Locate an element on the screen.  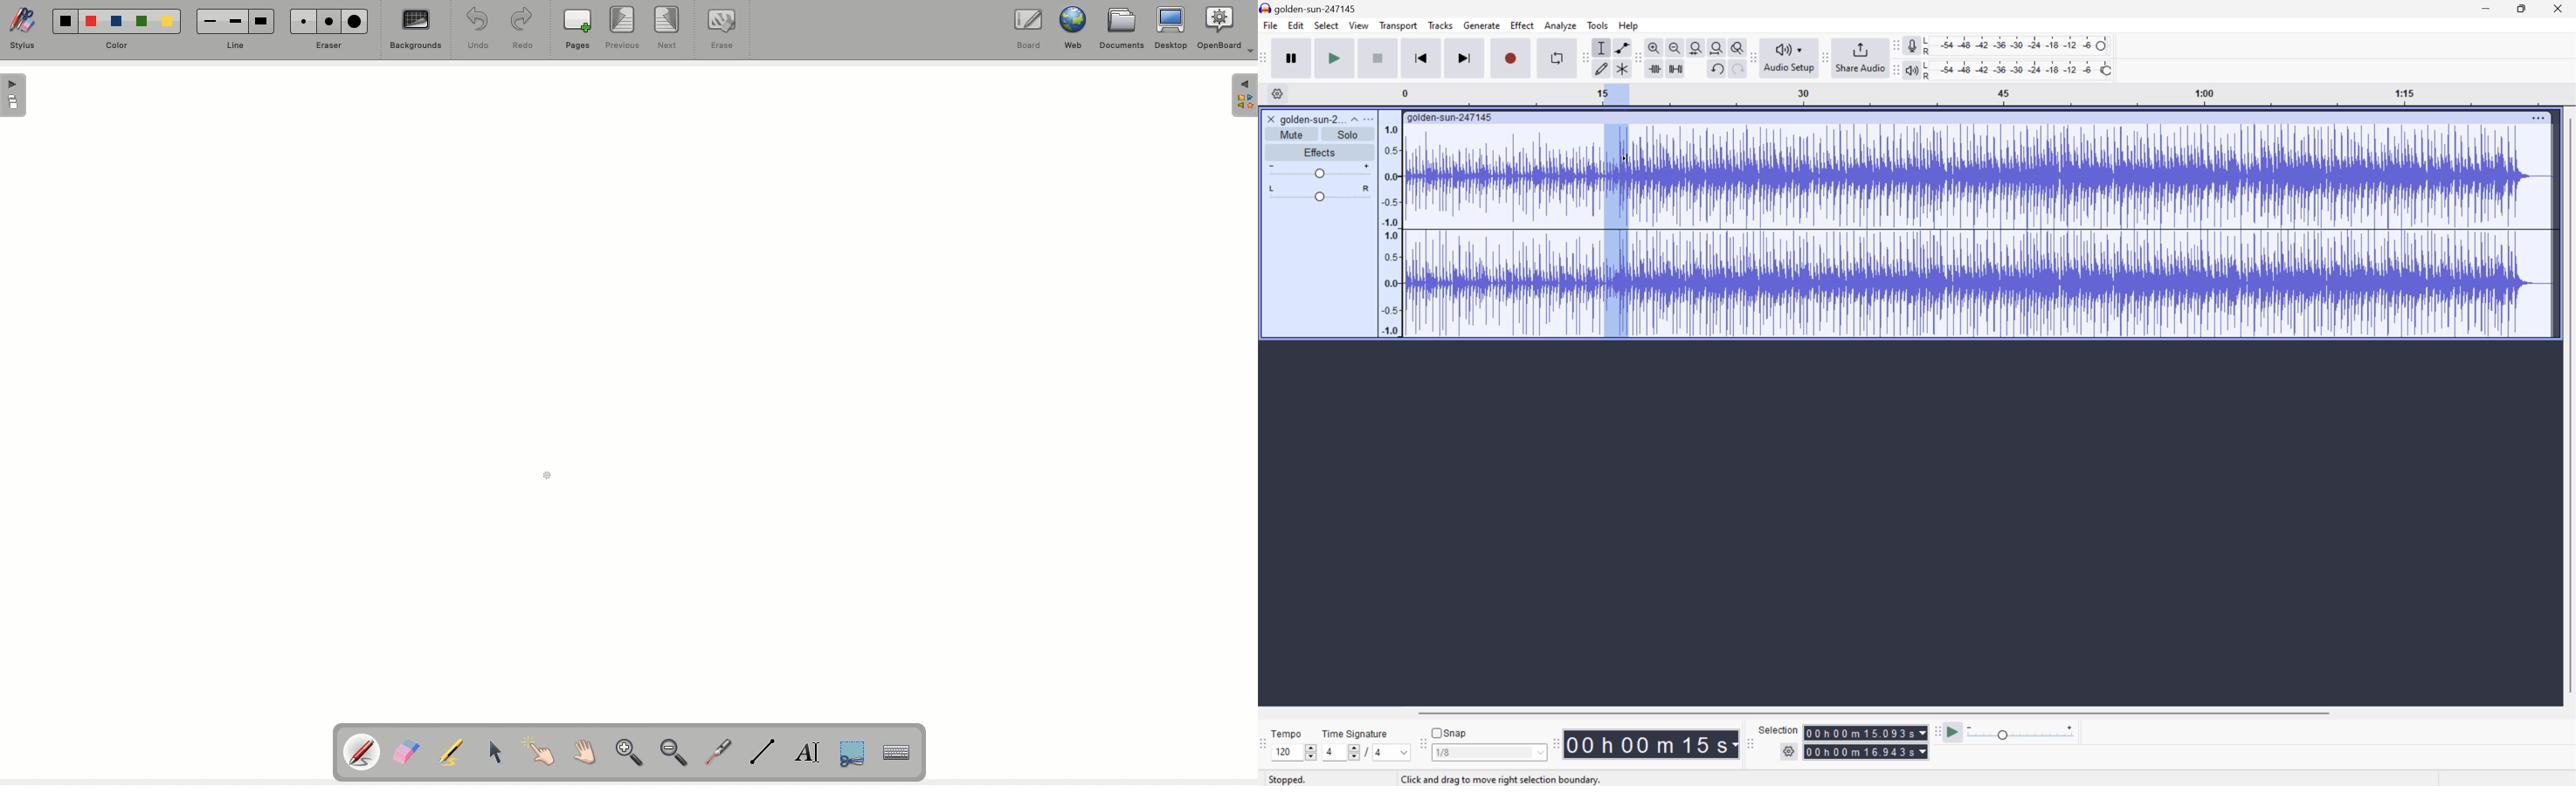
Audacity playback meter toolbar is located at coordinates (1892, 71).